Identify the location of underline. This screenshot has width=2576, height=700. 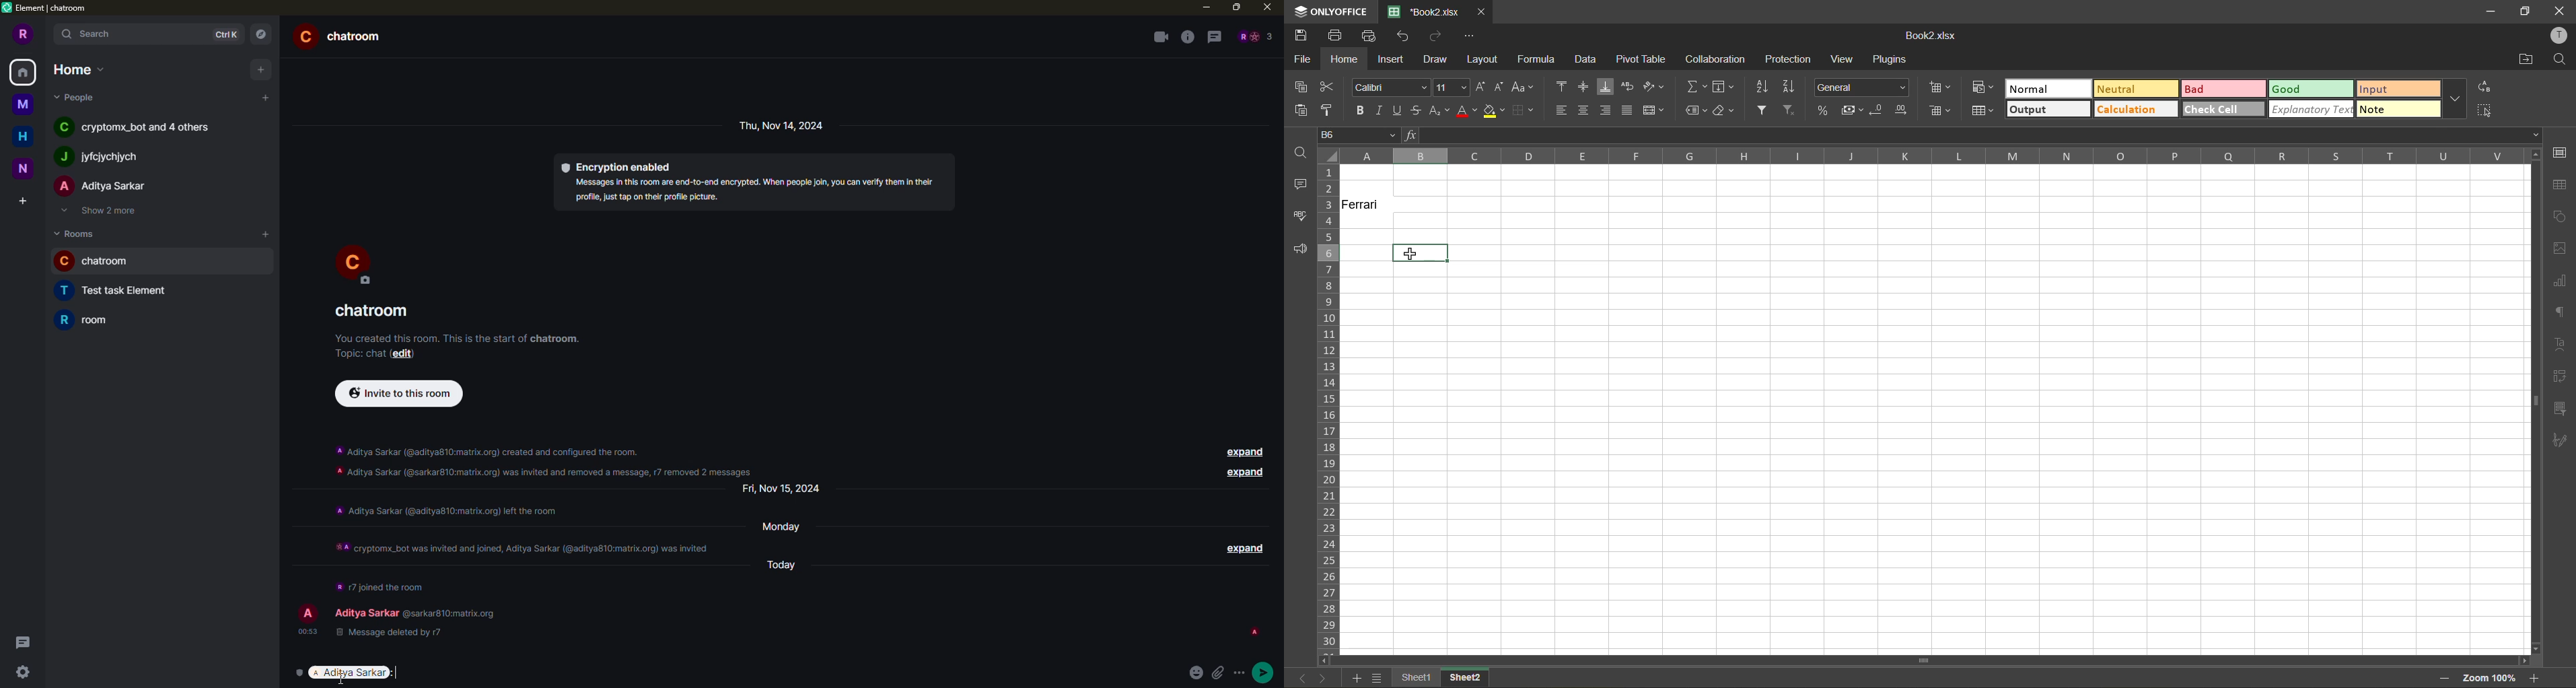
(1399, 111).